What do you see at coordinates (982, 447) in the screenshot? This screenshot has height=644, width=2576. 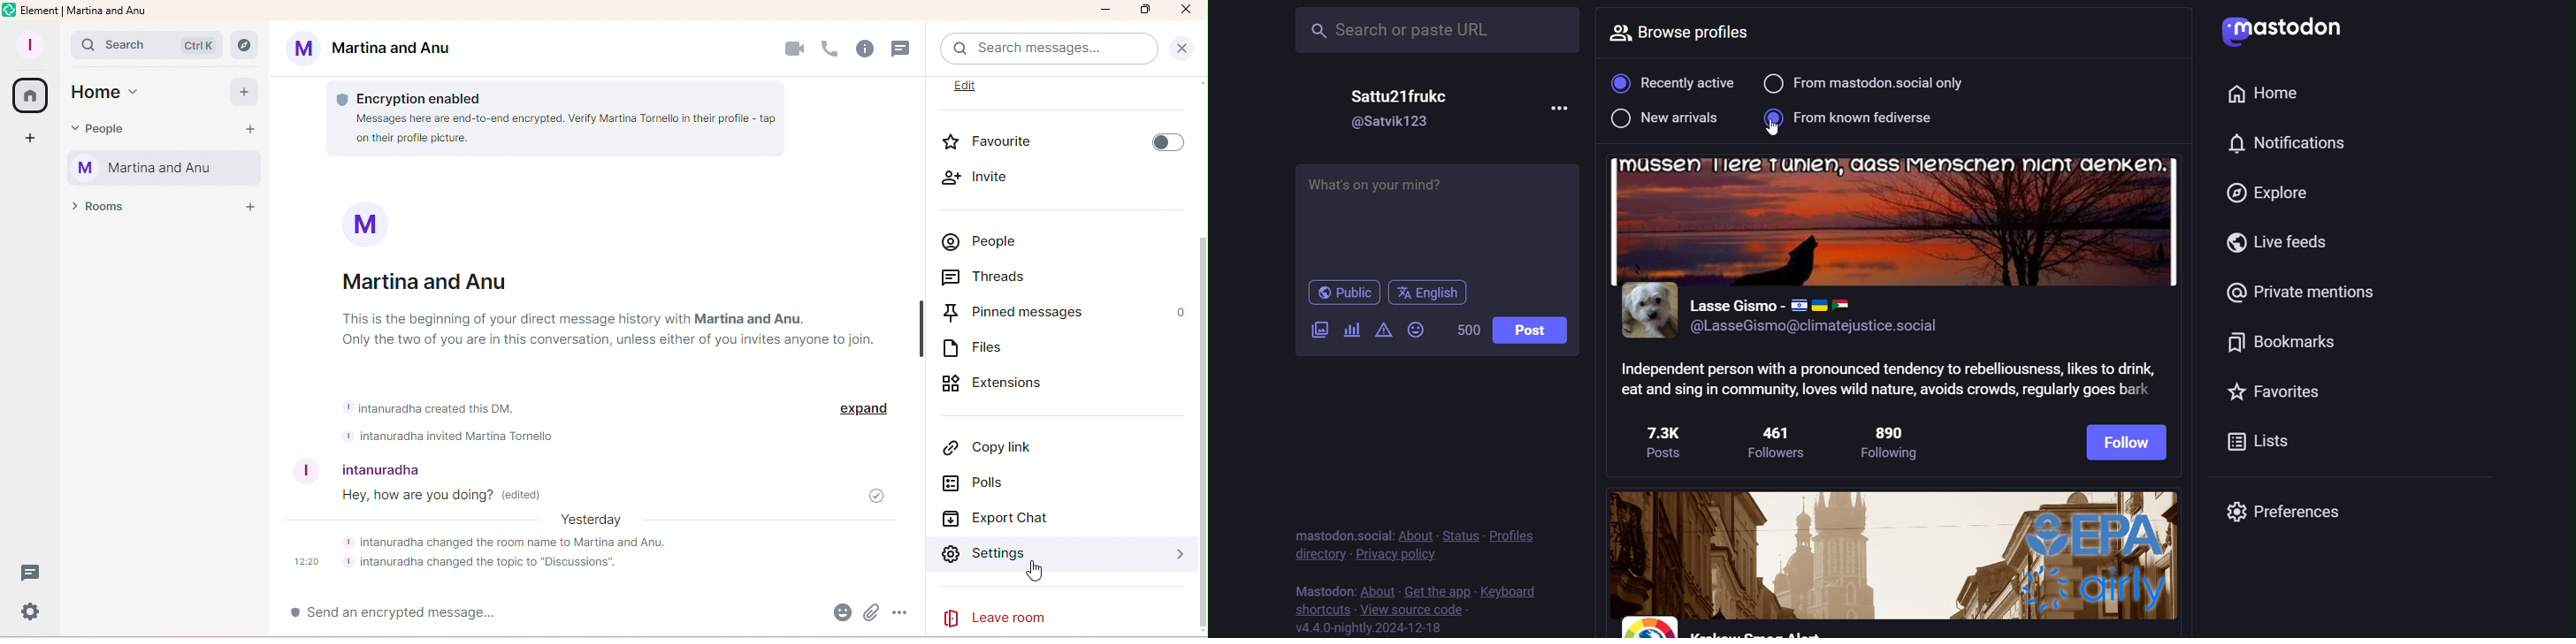 I see `Copy link` at bounding box center [982, 447].